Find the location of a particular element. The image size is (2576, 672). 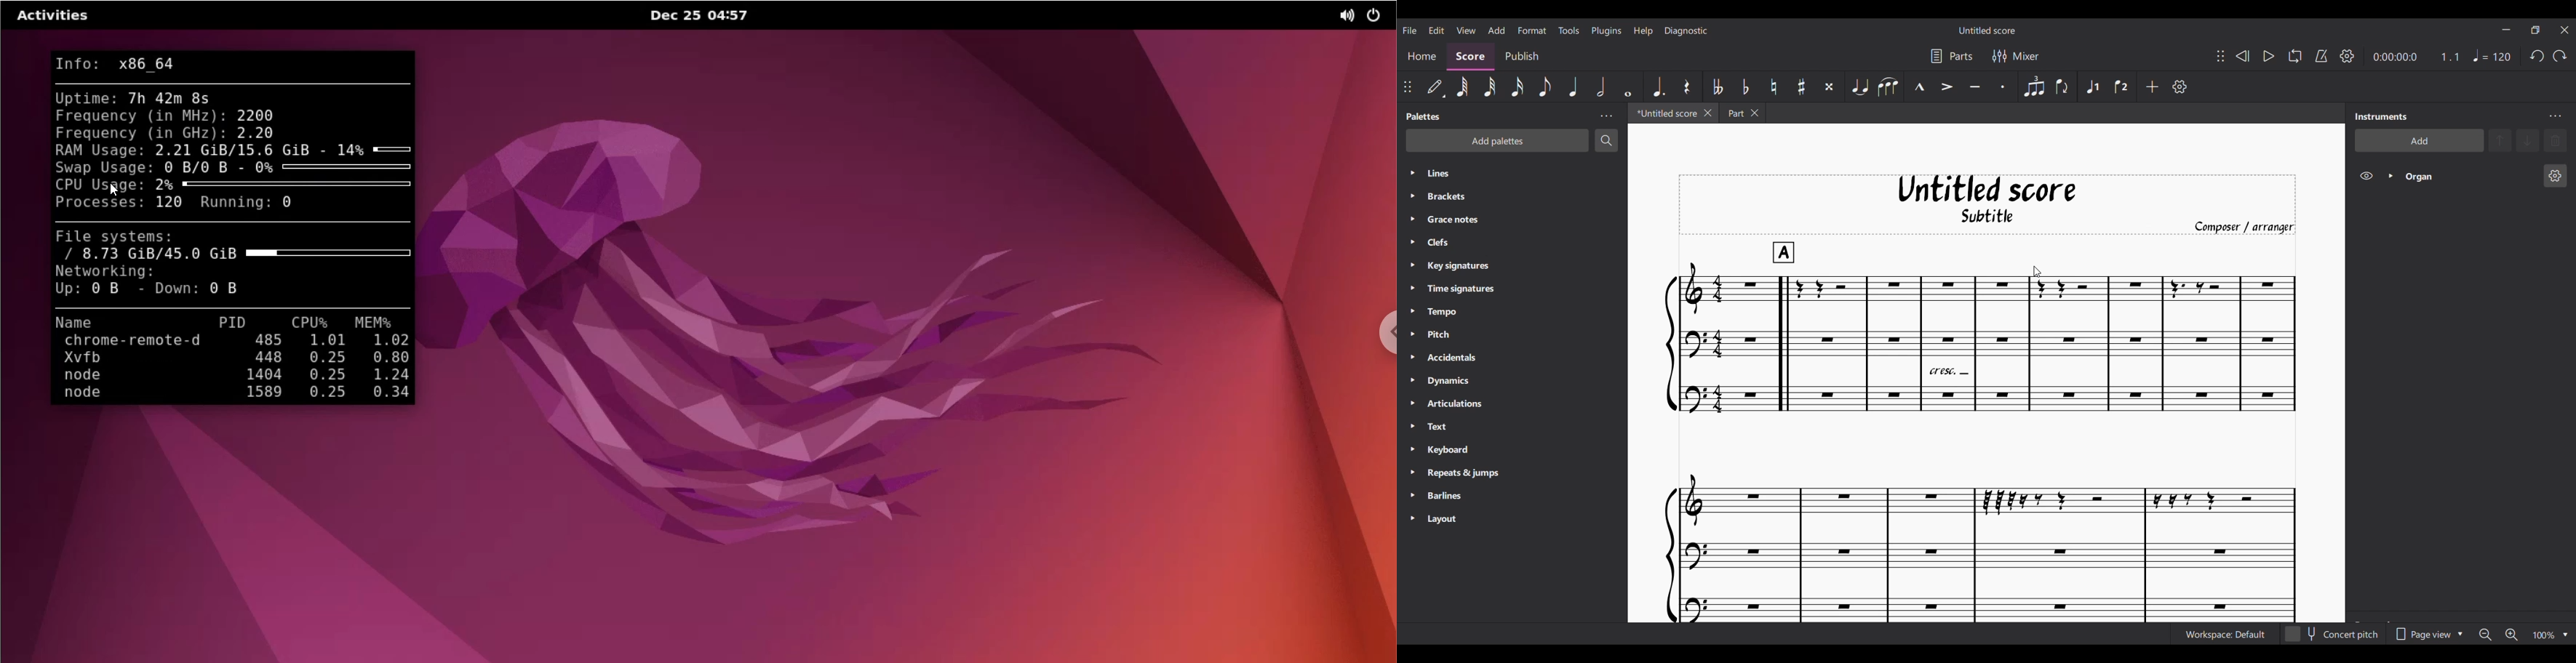

Expand respective palette is located at coordinates (1412, 346).